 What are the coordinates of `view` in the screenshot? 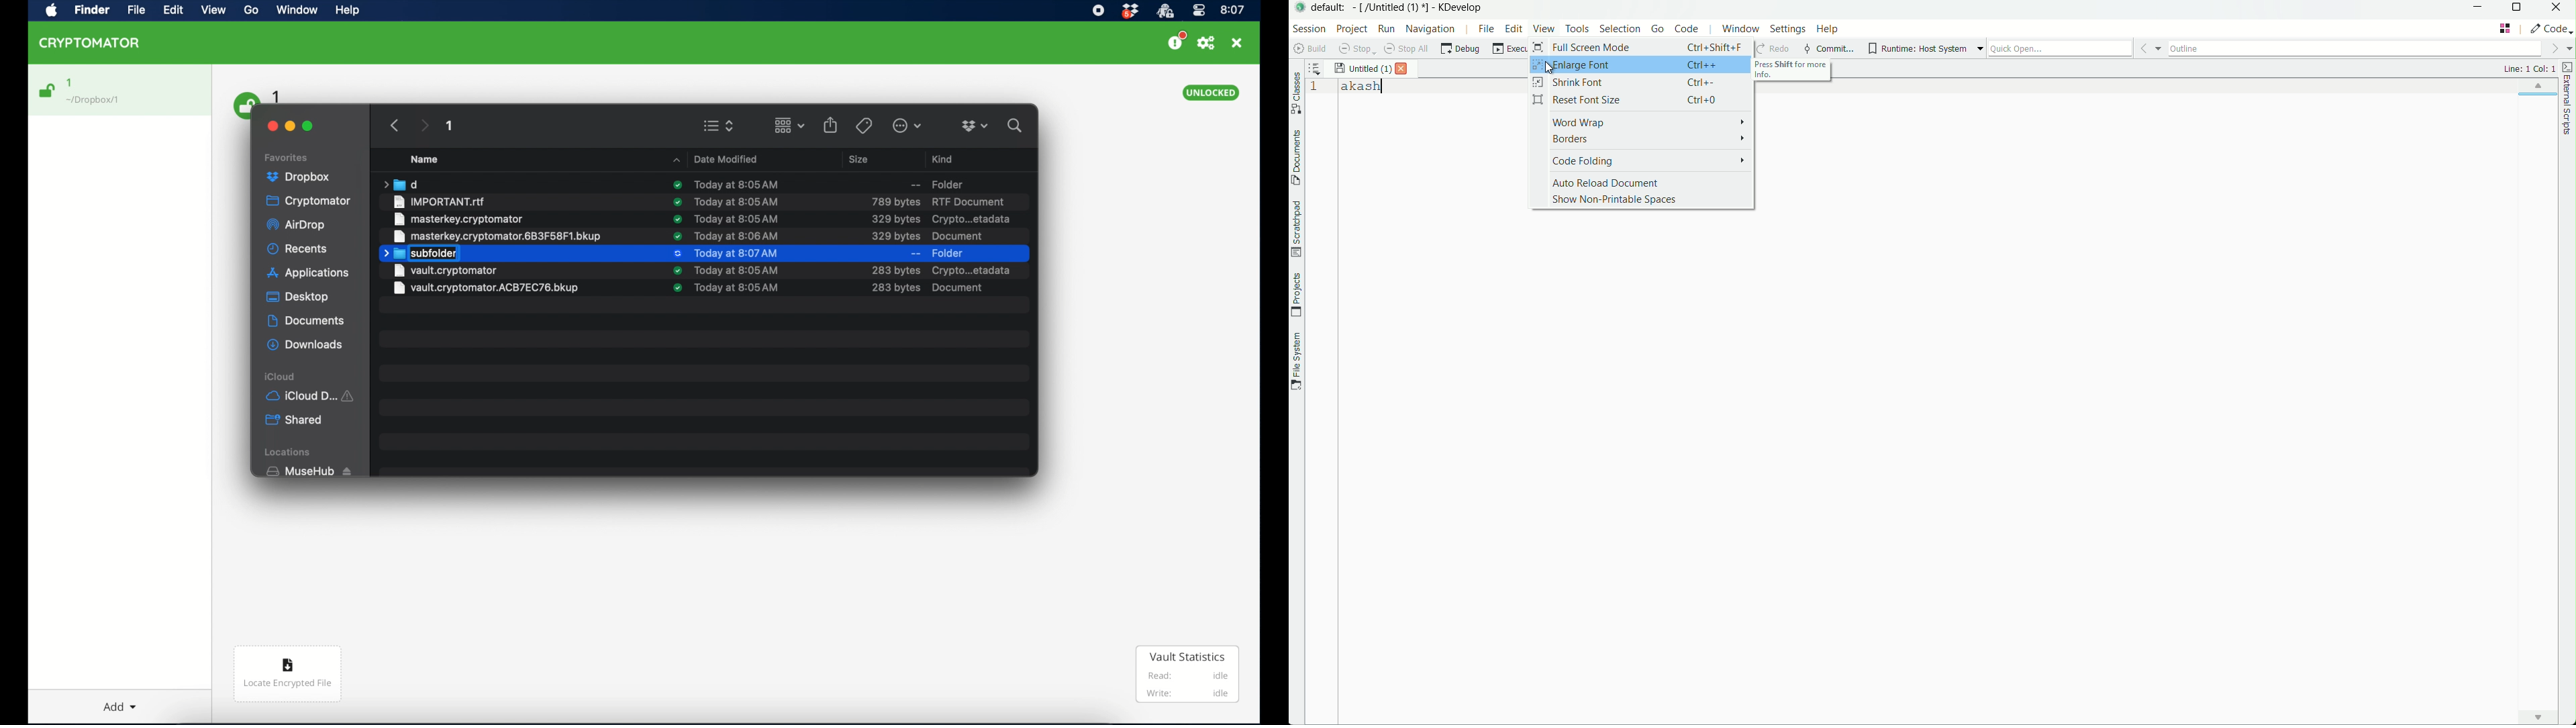 It's located at (1544, 29).